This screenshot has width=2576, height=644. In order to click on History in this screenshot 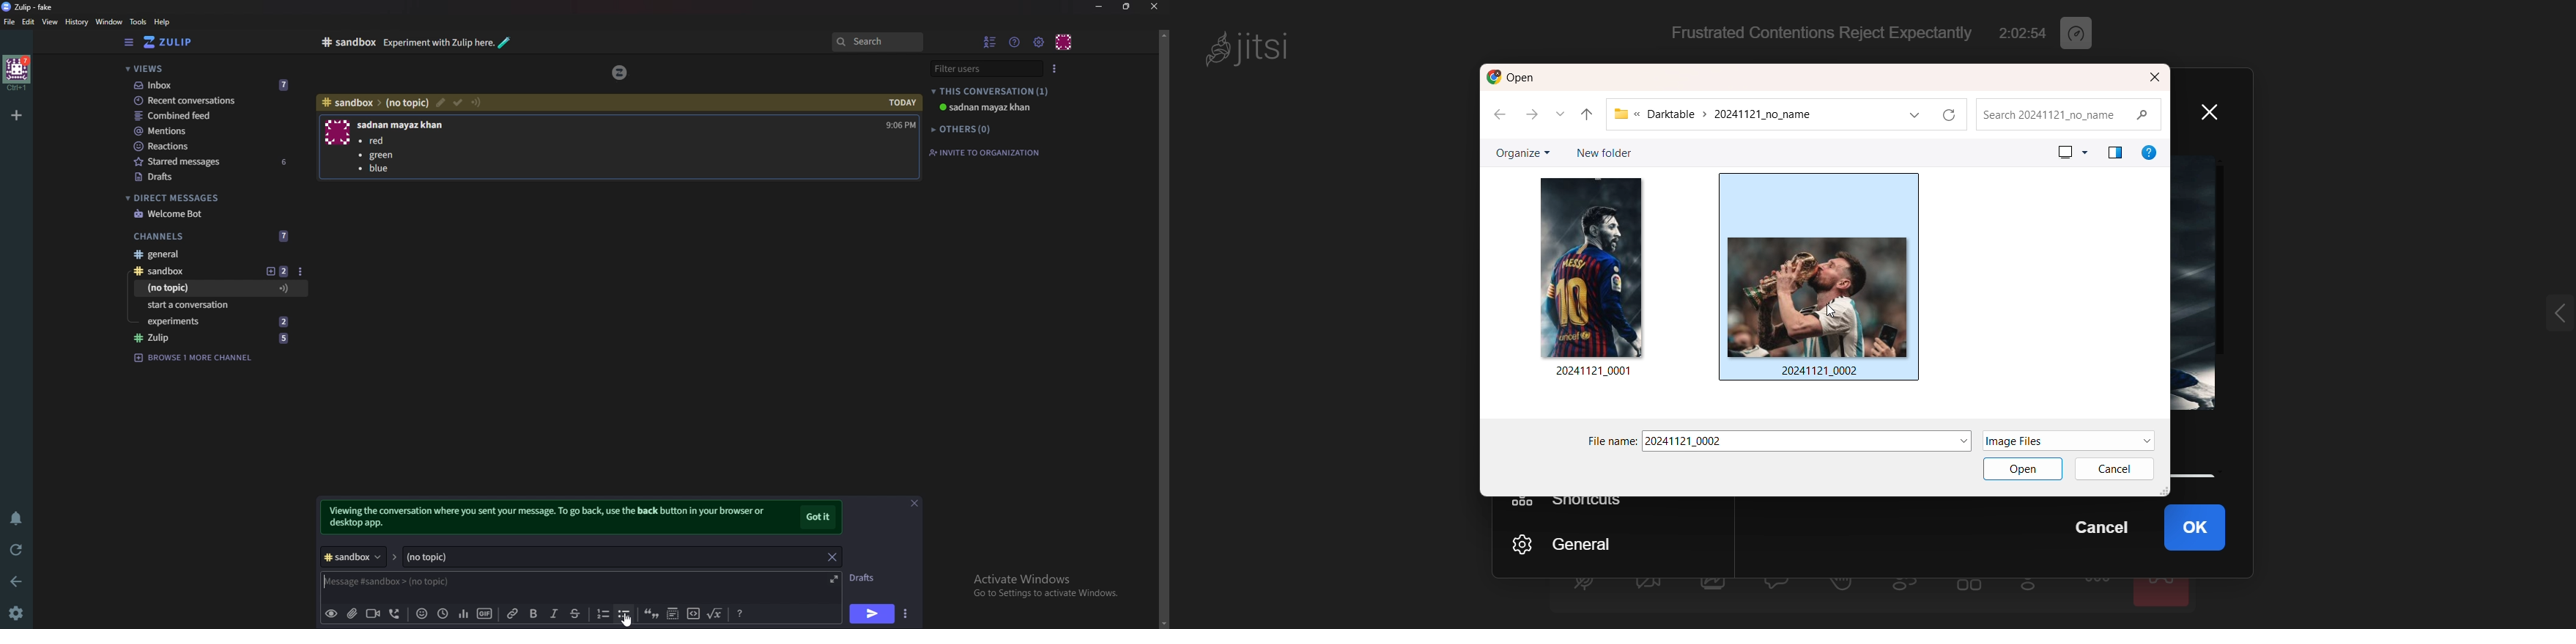, I will do `click(78, 22)`.